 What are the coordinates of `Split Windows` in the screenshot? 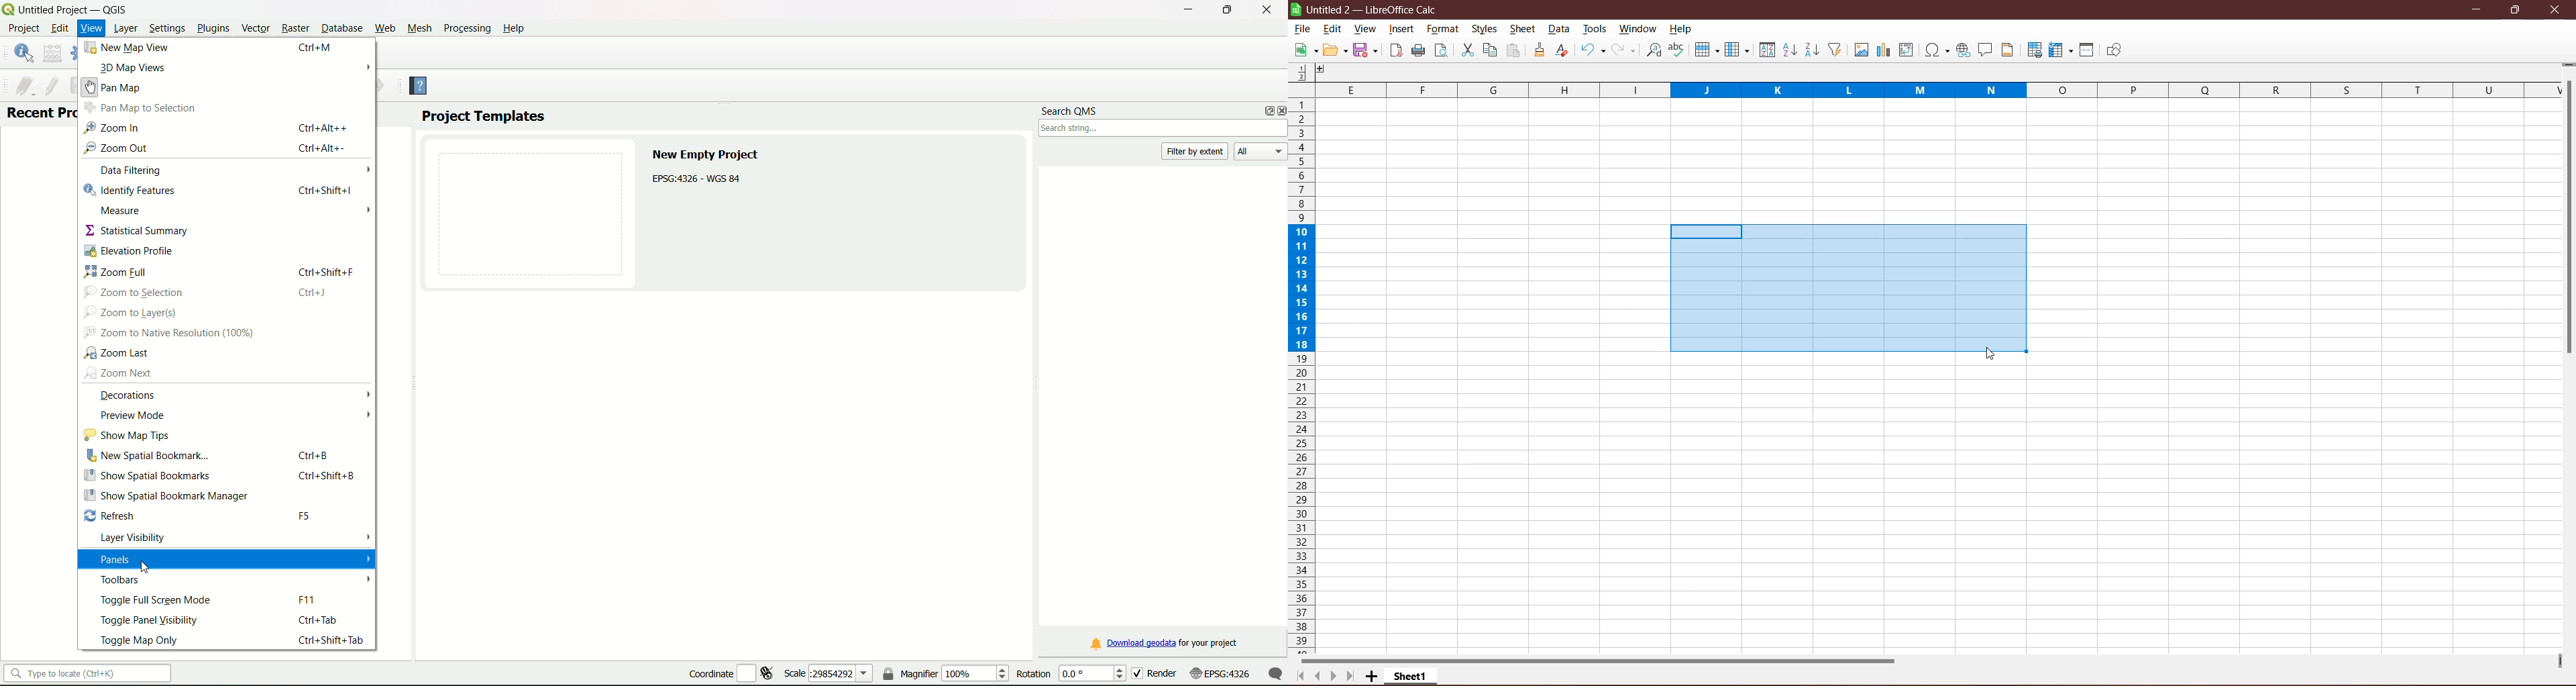 It's located at (2087, 50).